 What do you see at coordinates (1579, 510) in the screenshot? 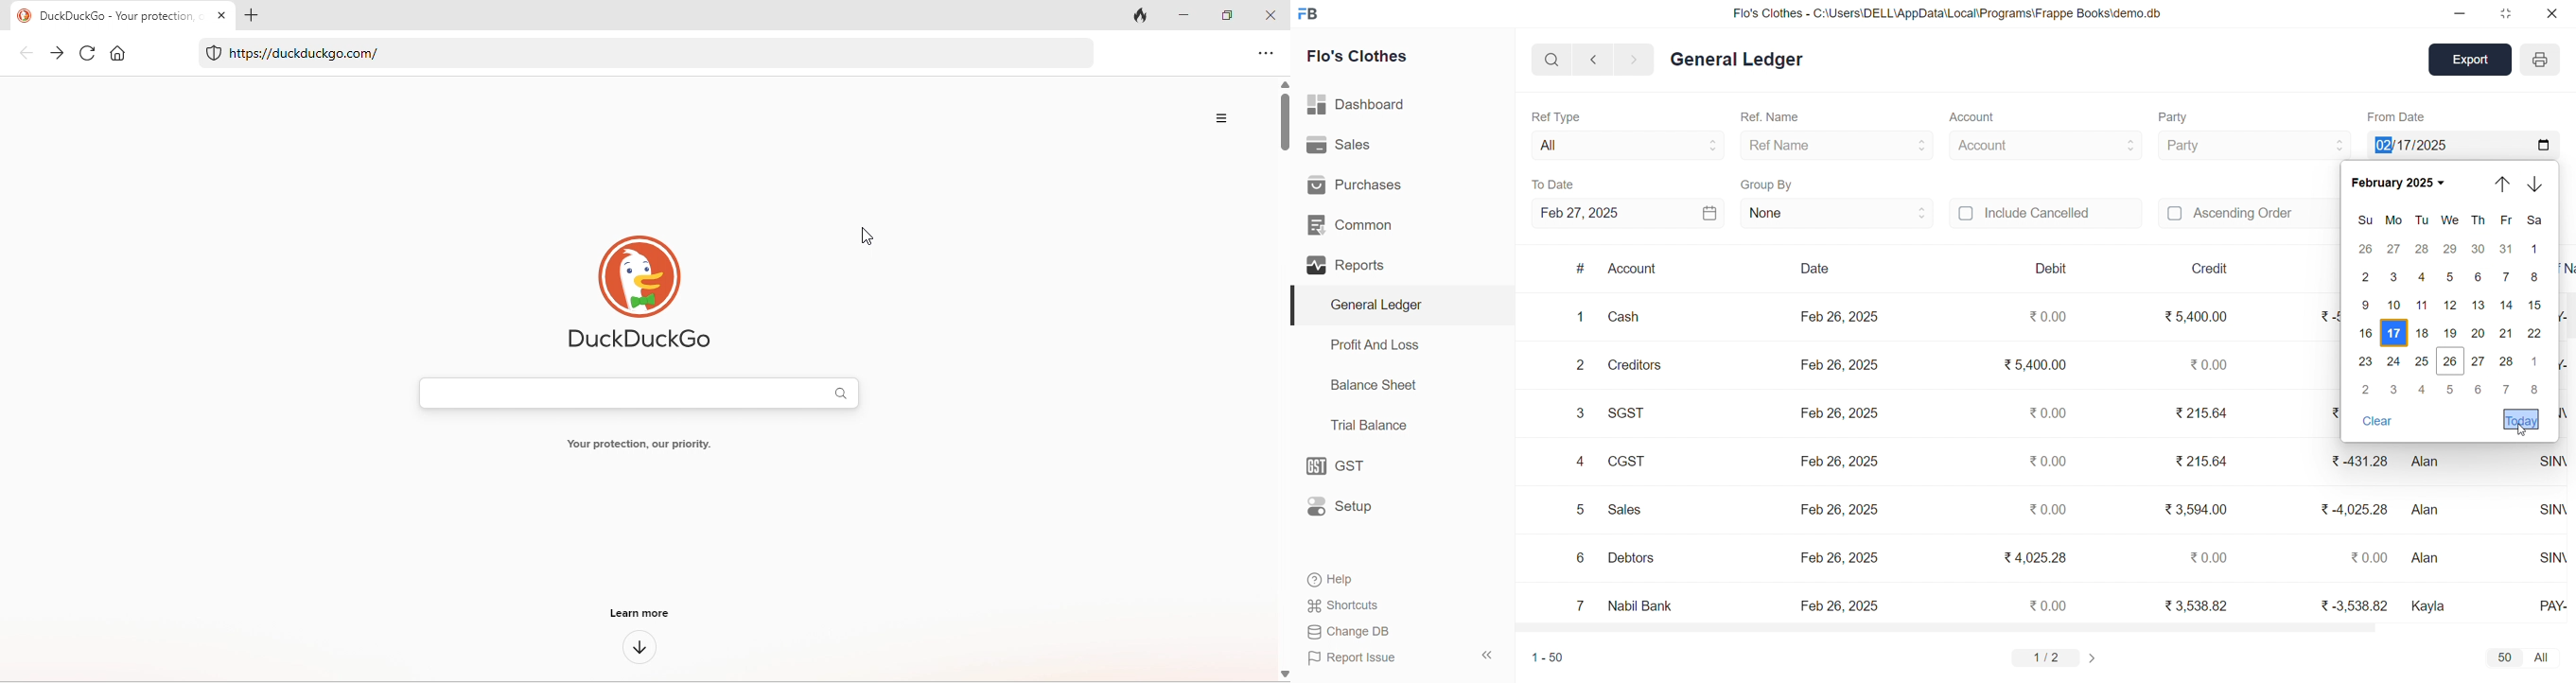
I see `5` at bounding box center [1579, 510].